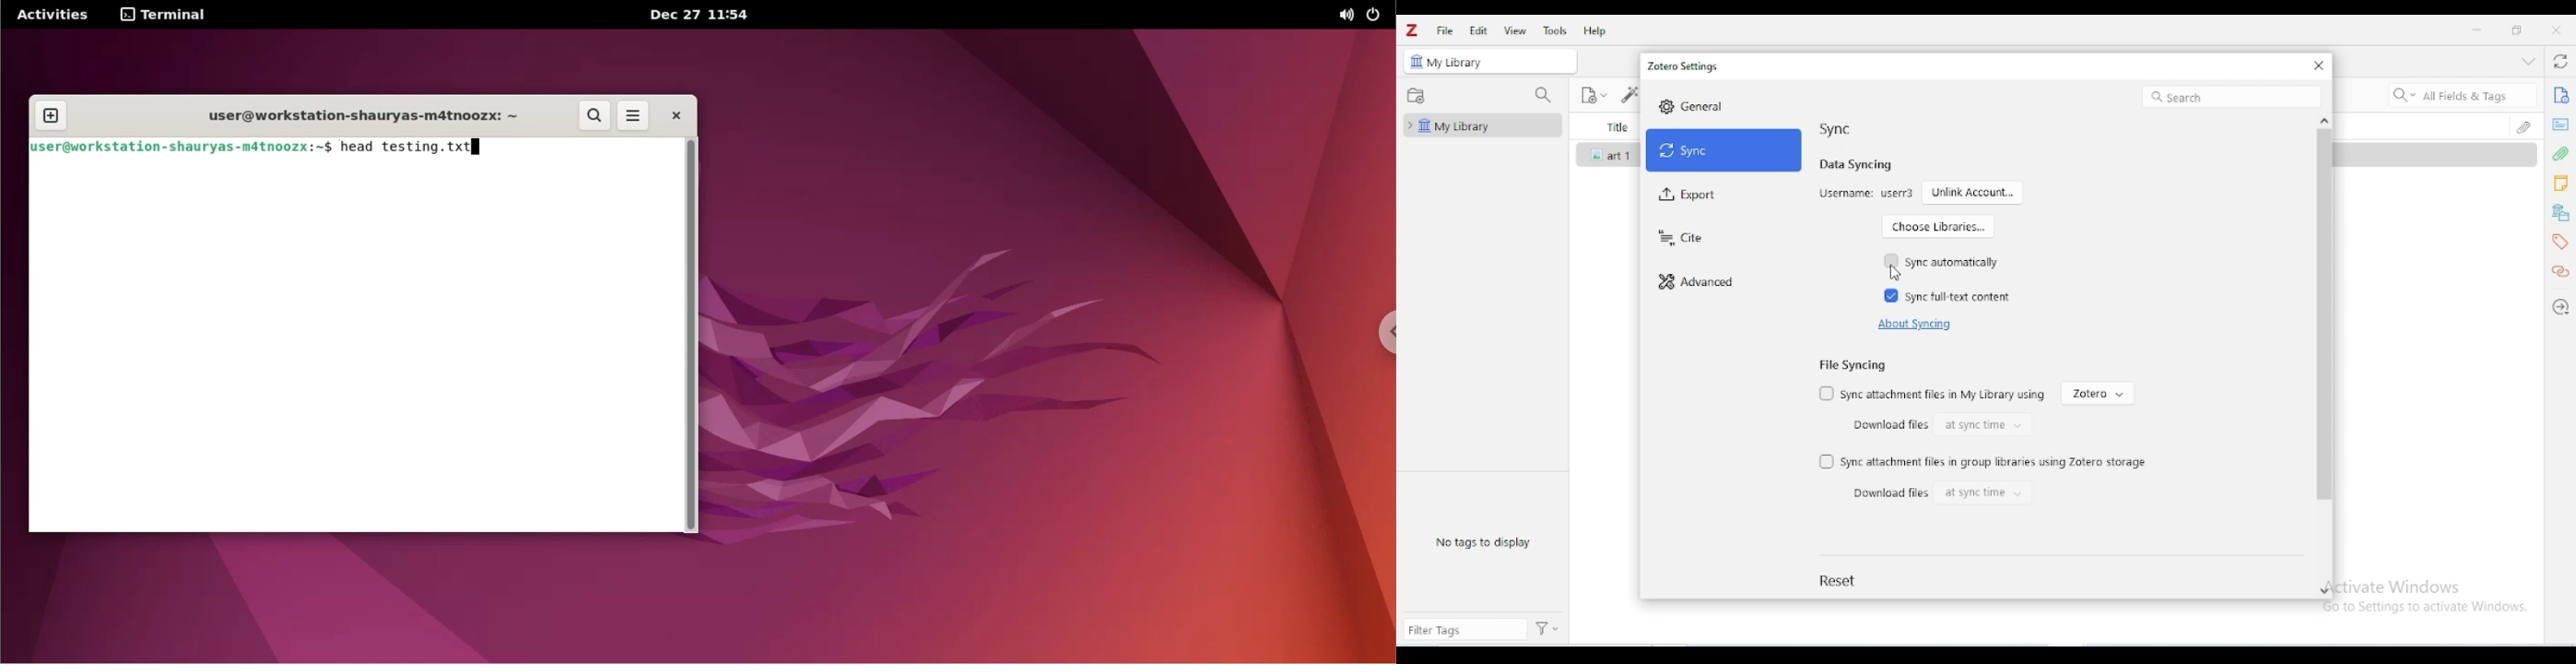 The height and width of the screenshot is (672, 2576). Describe the element at coordinates (1457, 63) in the screenshot. I see `my library` at that location.